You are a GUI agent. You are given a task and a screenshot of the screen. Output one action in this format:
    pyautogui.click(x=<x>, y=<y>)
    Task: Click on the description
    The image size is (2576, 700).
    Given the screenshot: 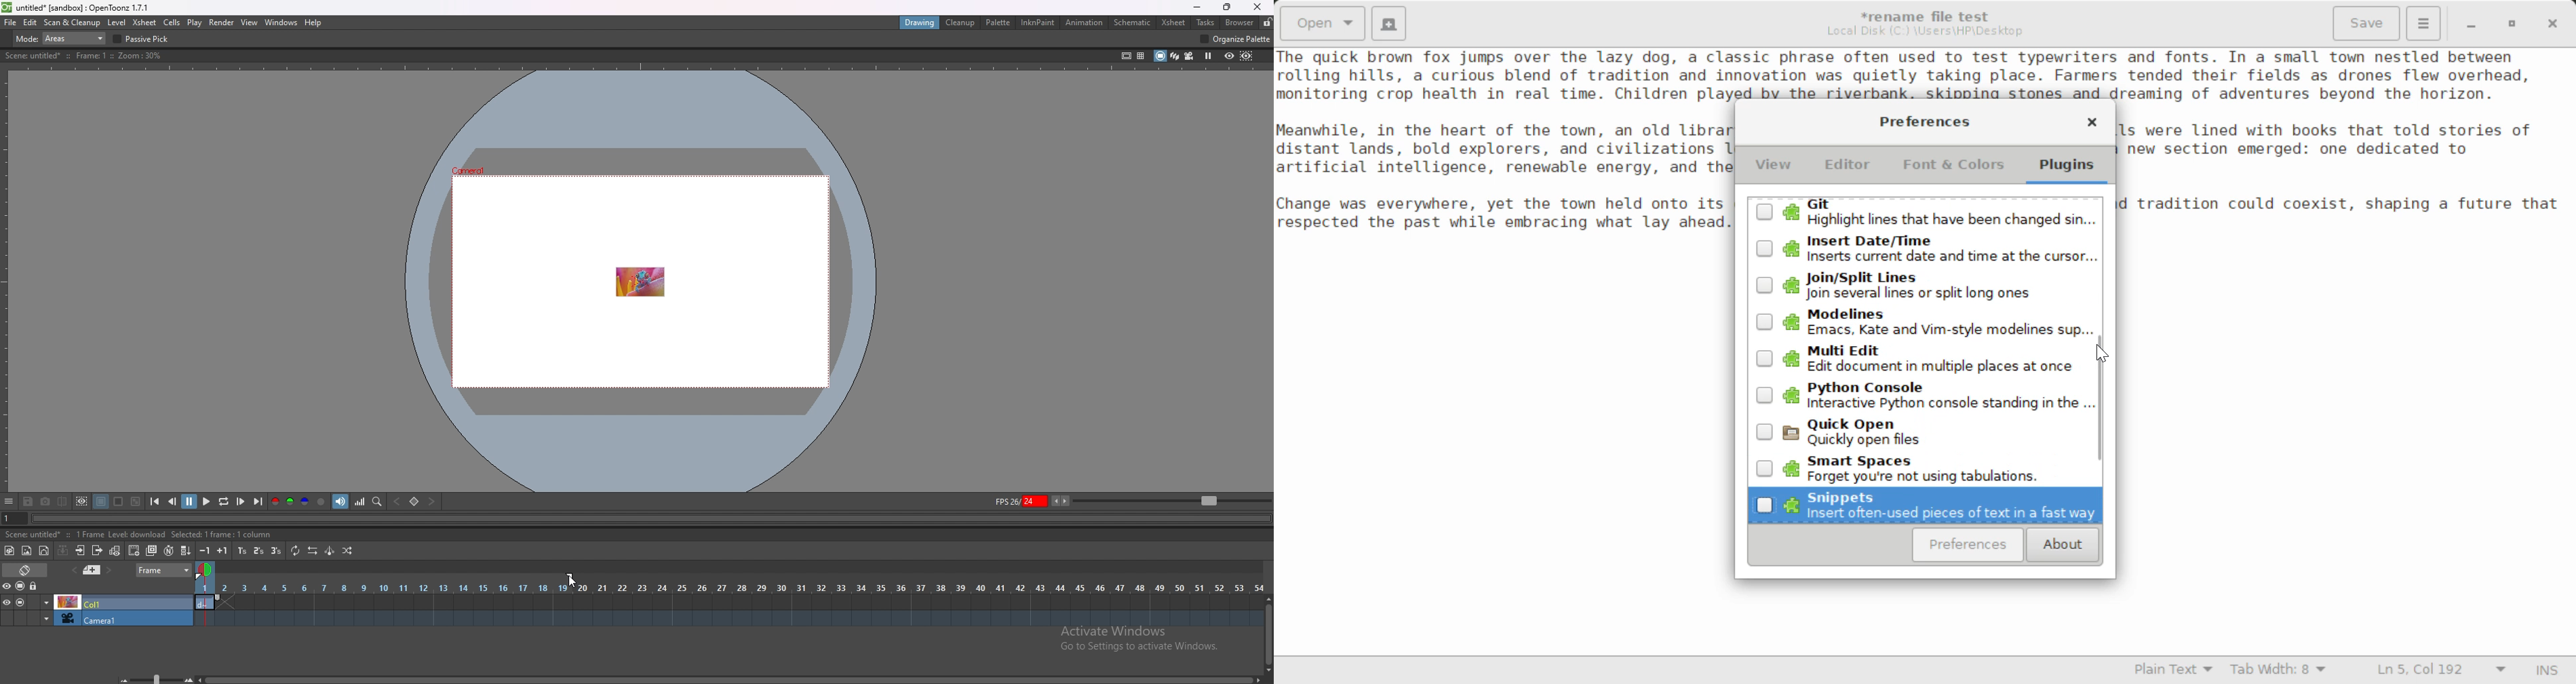 What is the action you would take?
    pyautogui.click(x=85, y=56)
    